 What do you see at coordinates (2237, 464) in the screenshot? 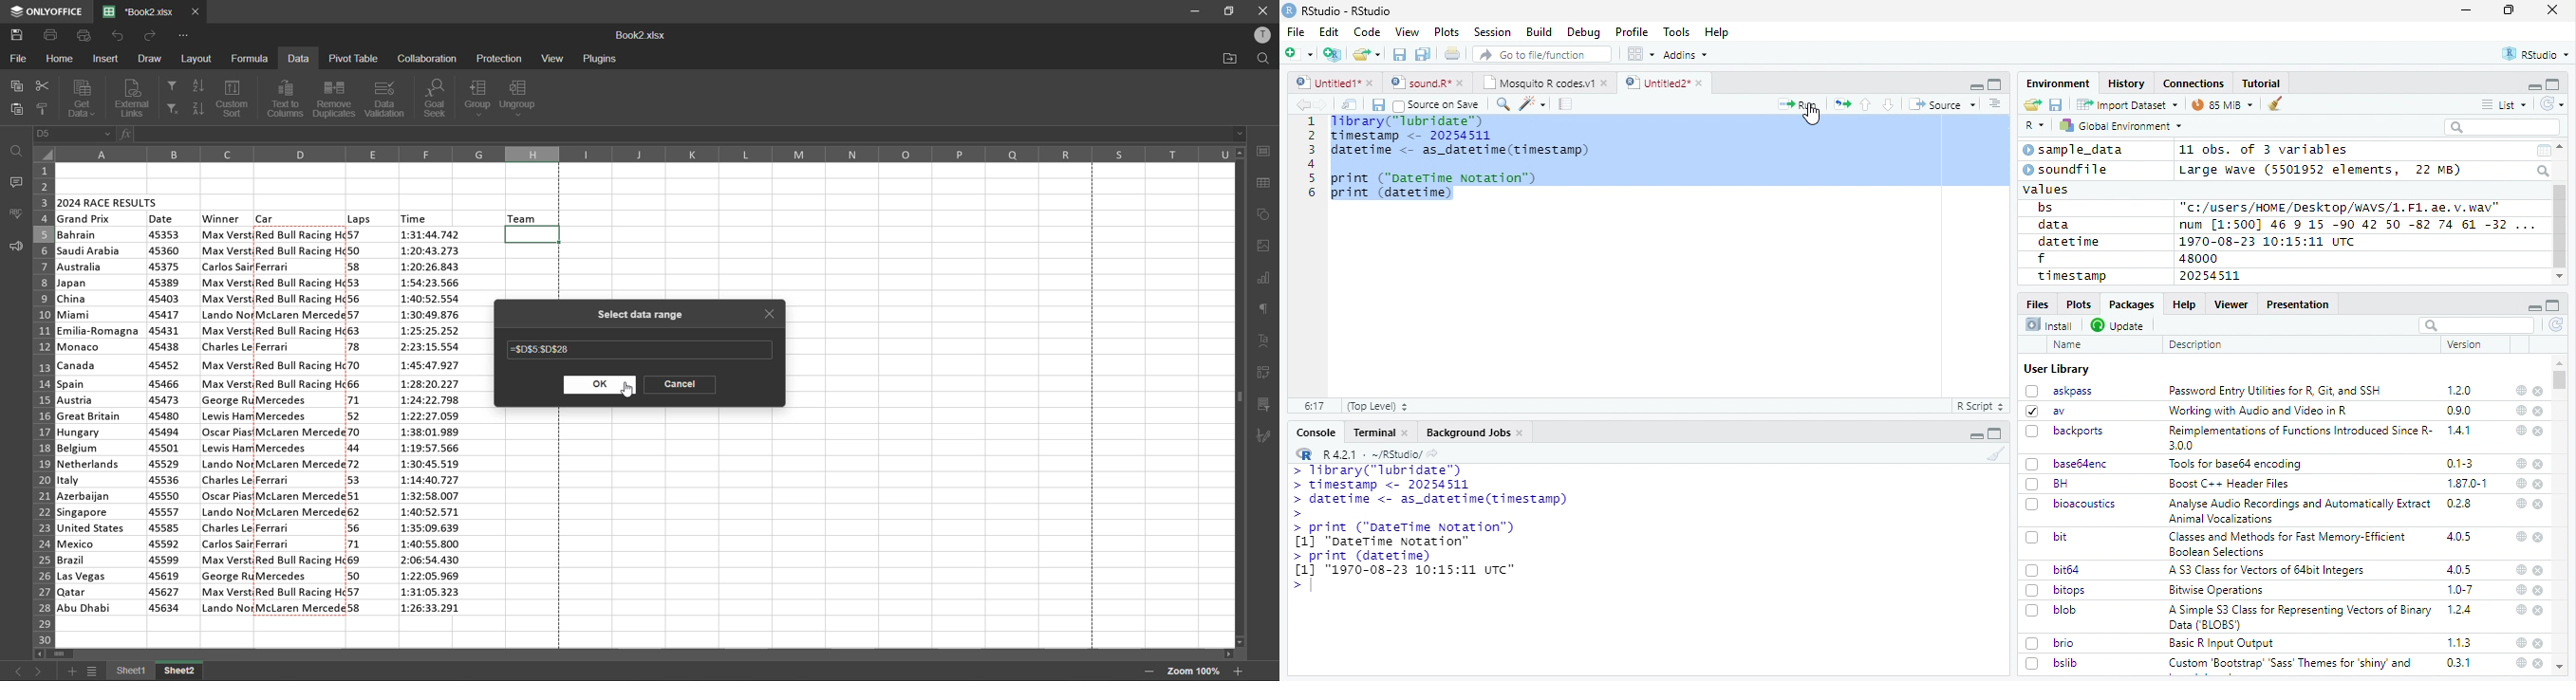
I see `Tools for baseb4 encoding` at bounding box center [2237, 464].